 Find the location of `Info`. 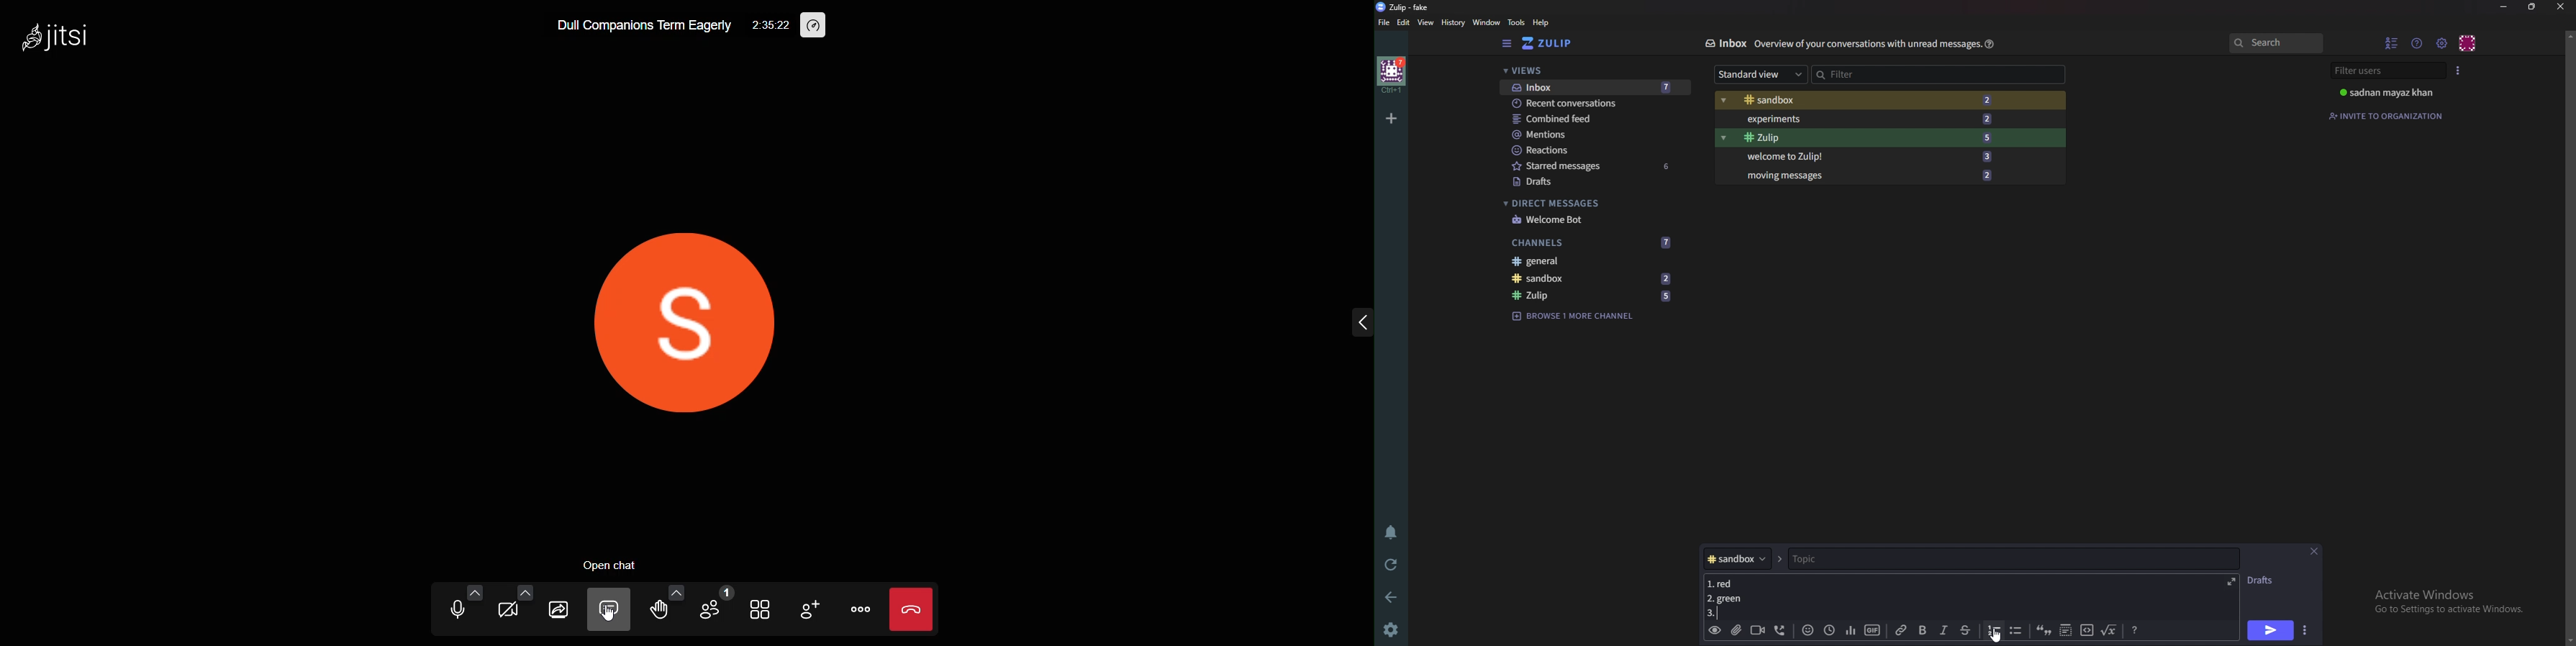

Info is located at coordinates (1865, 44).